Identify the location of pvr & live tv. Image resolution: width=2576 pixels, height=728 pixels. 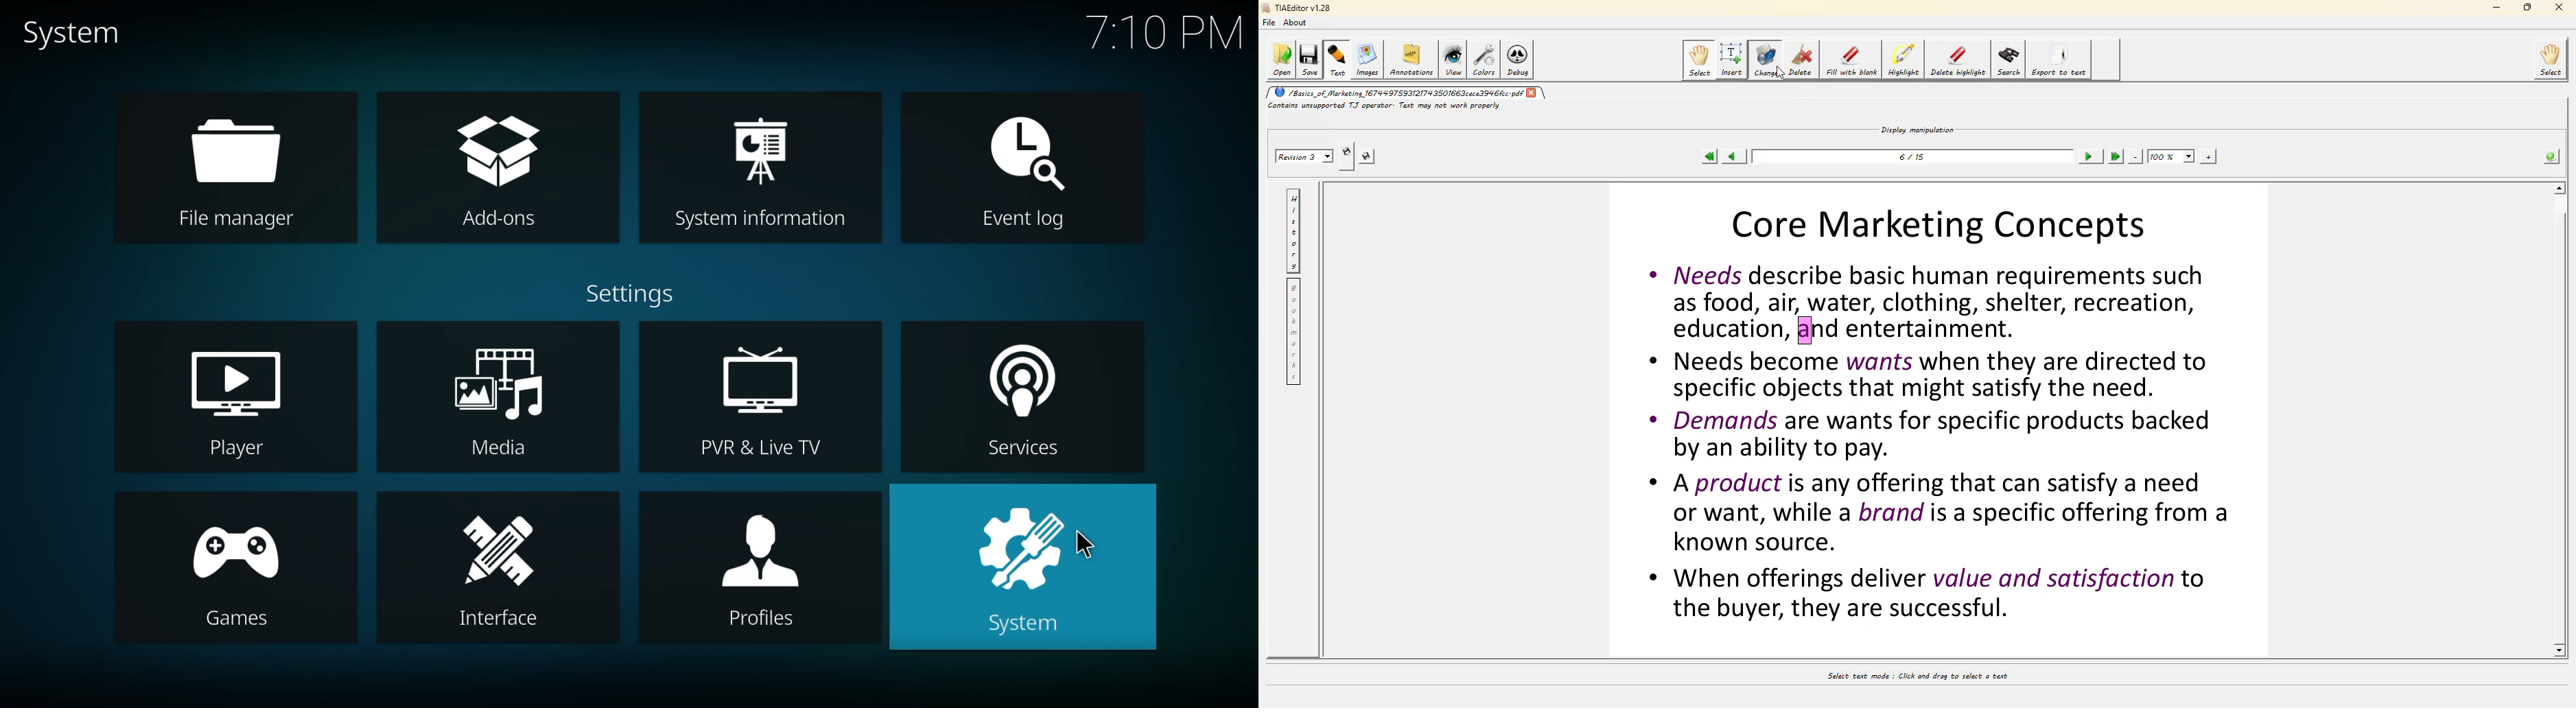
(766, 404).